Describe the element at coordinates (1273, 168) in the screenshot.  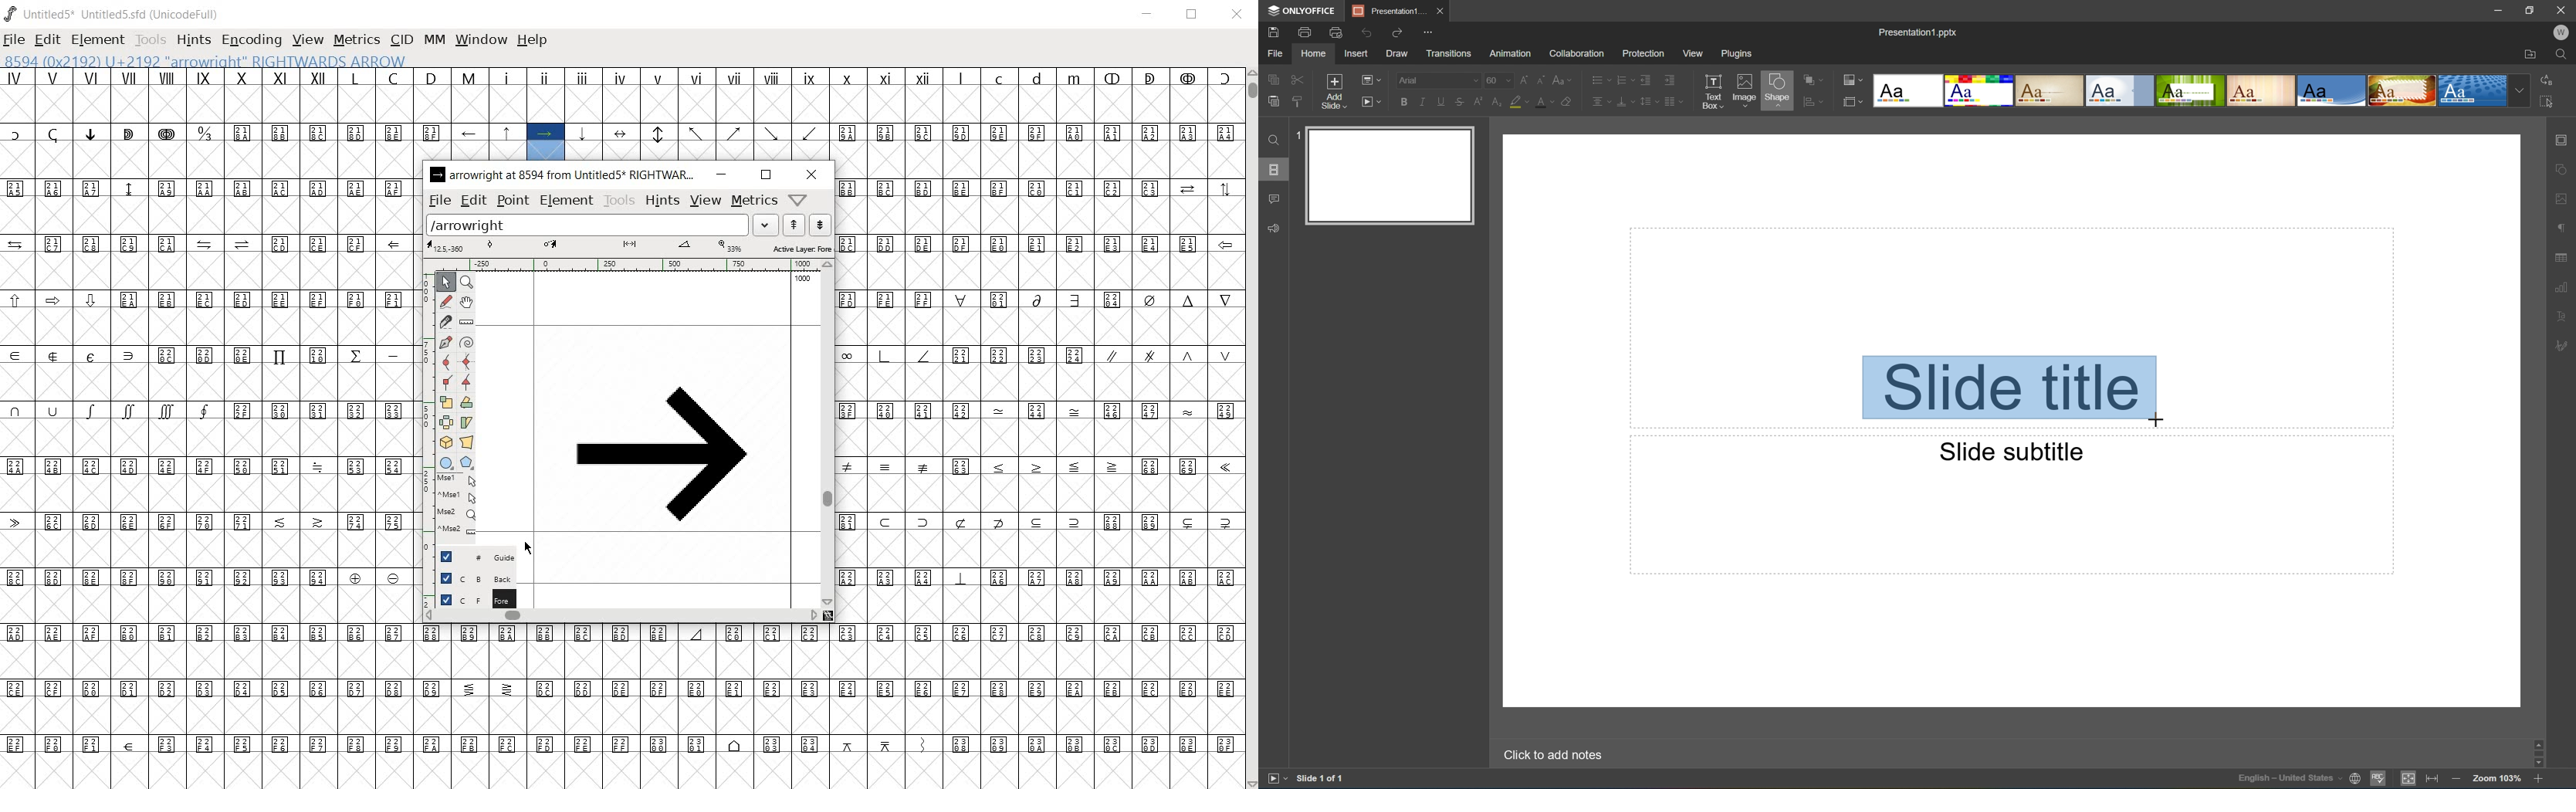
I see `Slides` at that location.